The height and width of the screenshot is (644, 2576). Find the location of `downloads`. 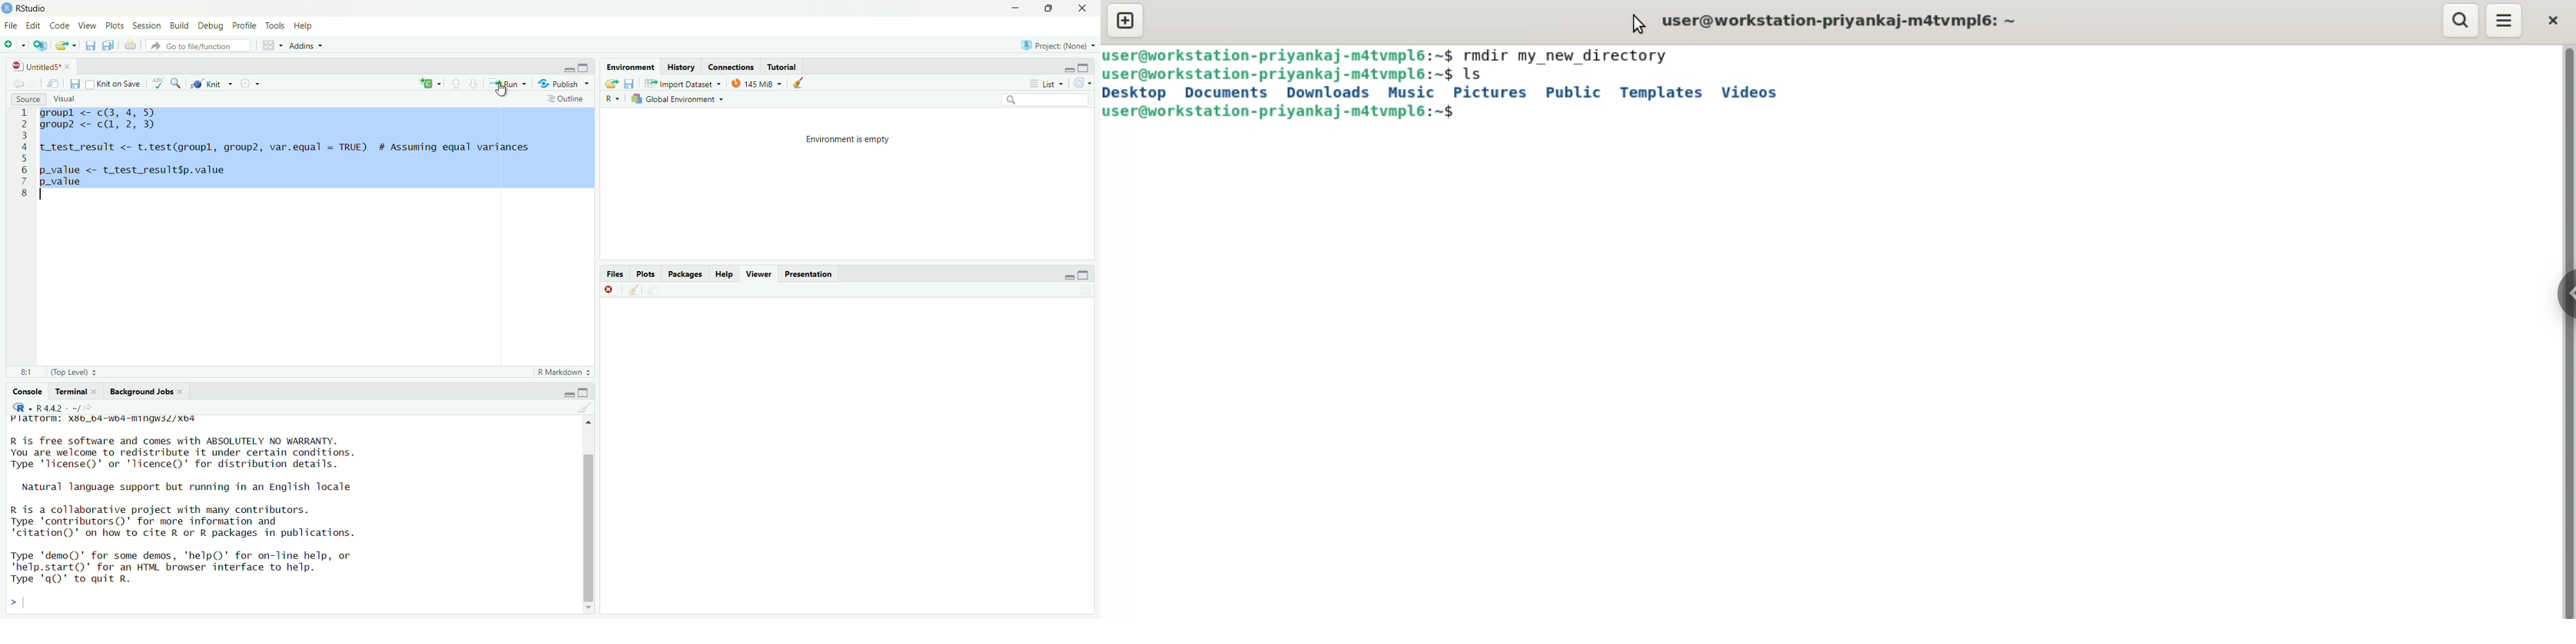

downloads is located at coordinates (1323, 92).